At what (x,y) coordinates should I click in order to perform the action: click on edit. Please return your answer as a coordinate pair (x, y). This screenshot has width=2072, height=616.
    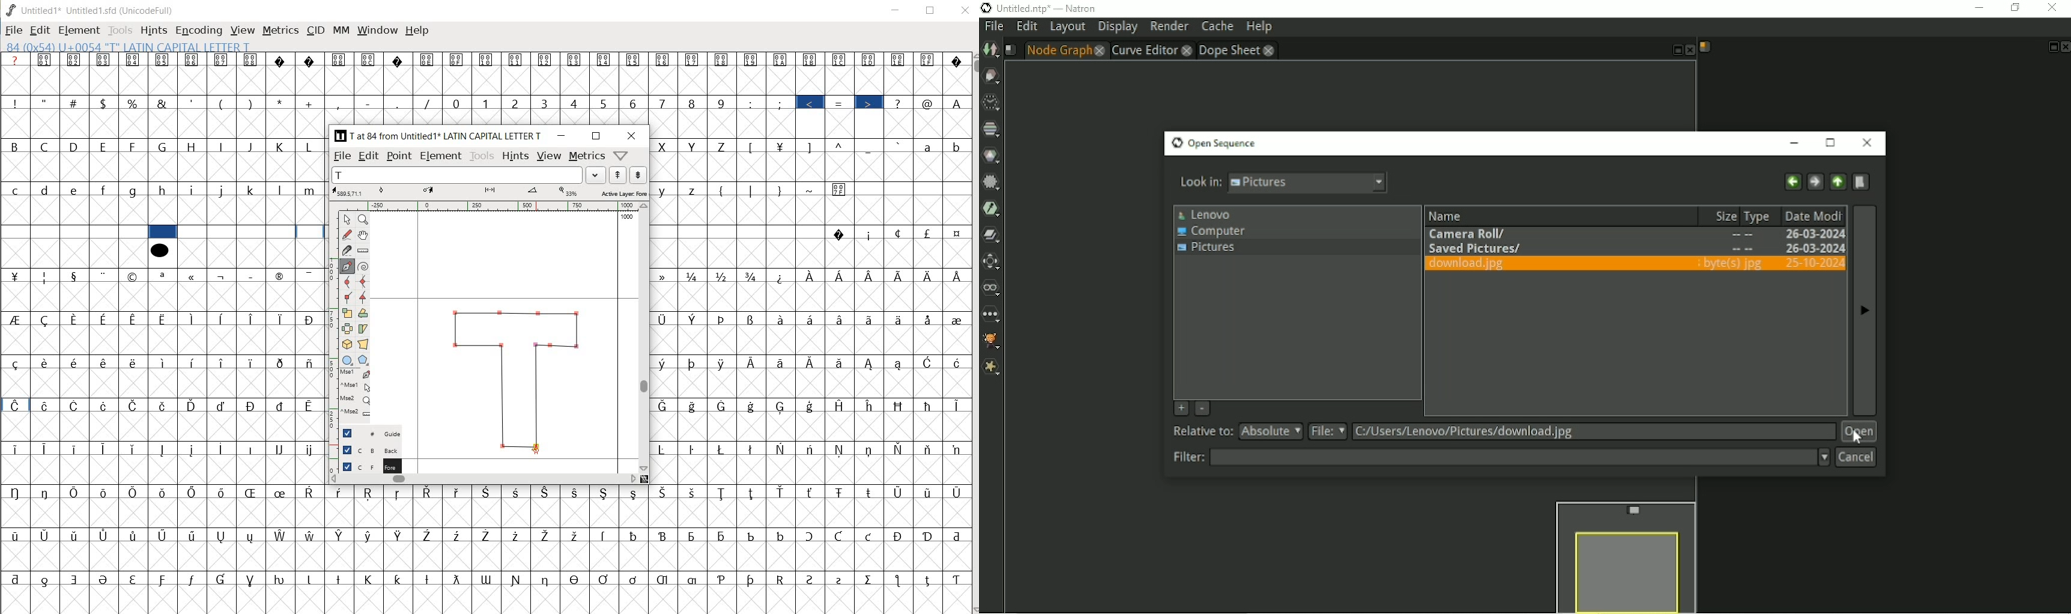
    Looking at the image, I should click on (40, 30).